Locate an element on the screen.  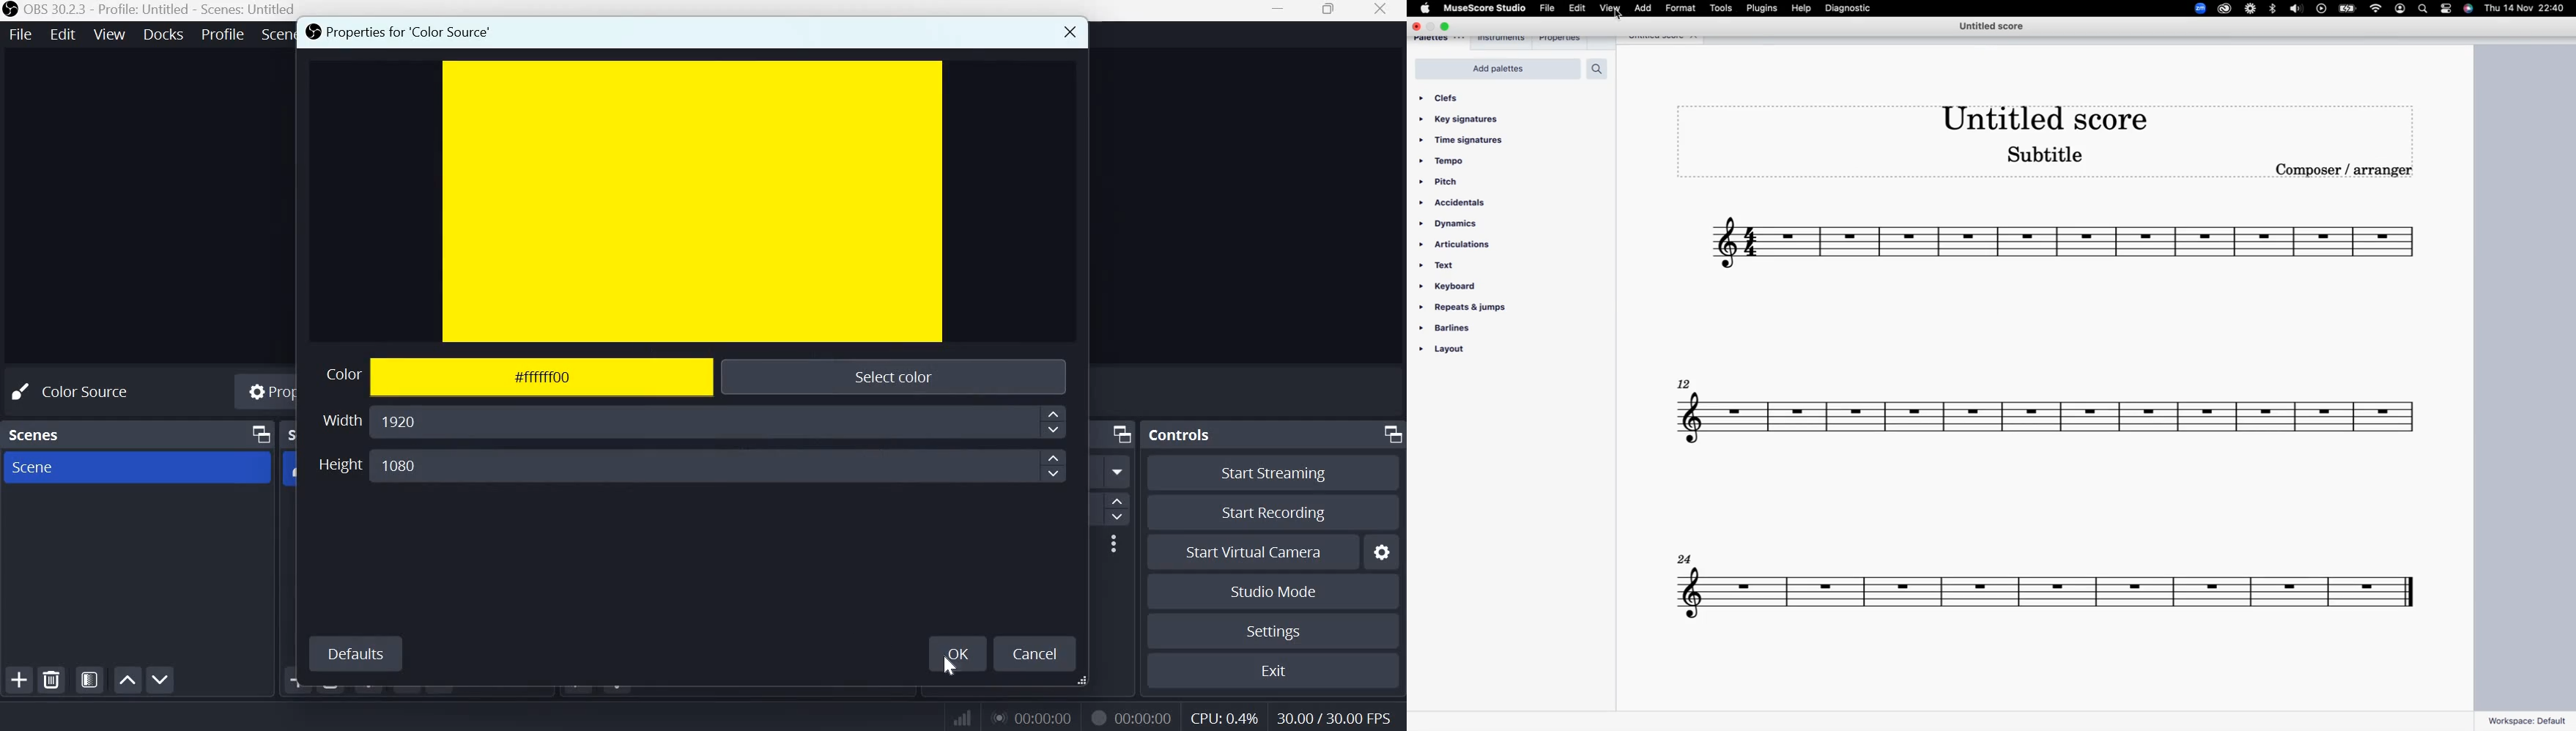
add scene is located at coordinates (19, 680).